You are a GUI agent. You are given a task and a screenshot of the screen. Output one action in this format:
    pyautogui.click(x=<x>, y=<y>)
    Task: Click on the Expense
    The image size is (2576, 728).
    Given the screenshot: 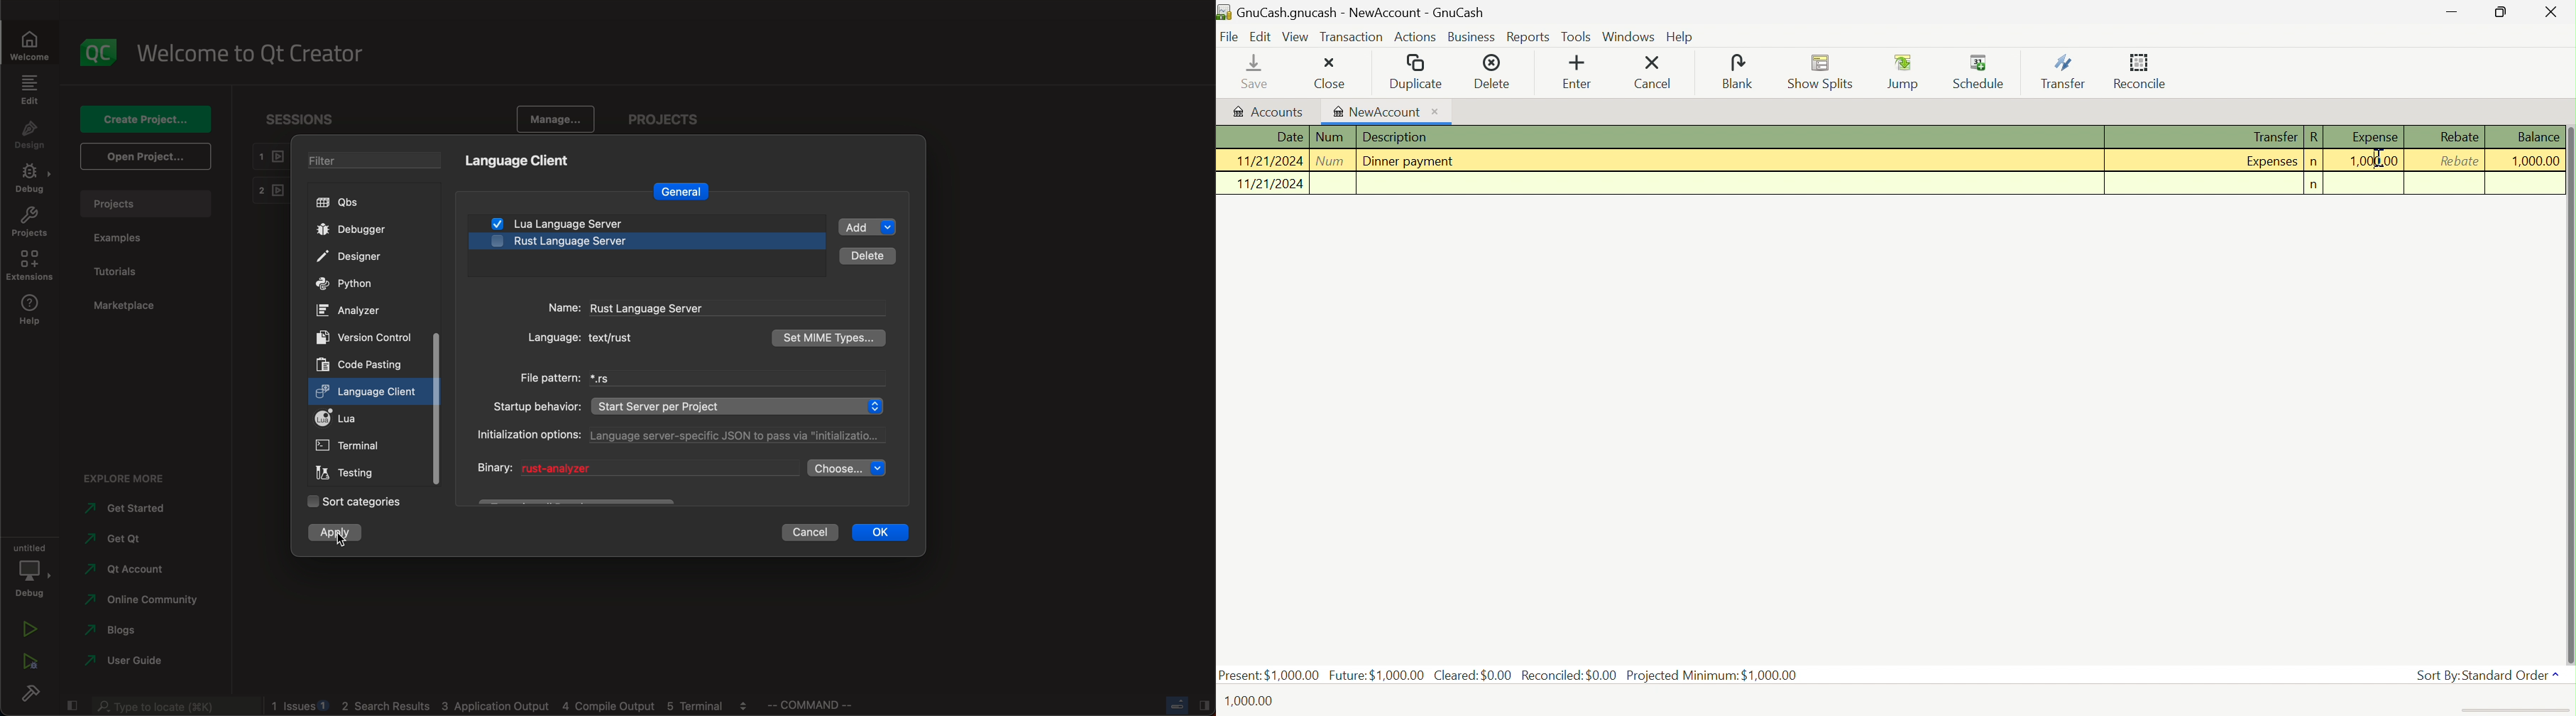 What is the action you would take?
    pyautogui.click(x=2372, y=138)
    